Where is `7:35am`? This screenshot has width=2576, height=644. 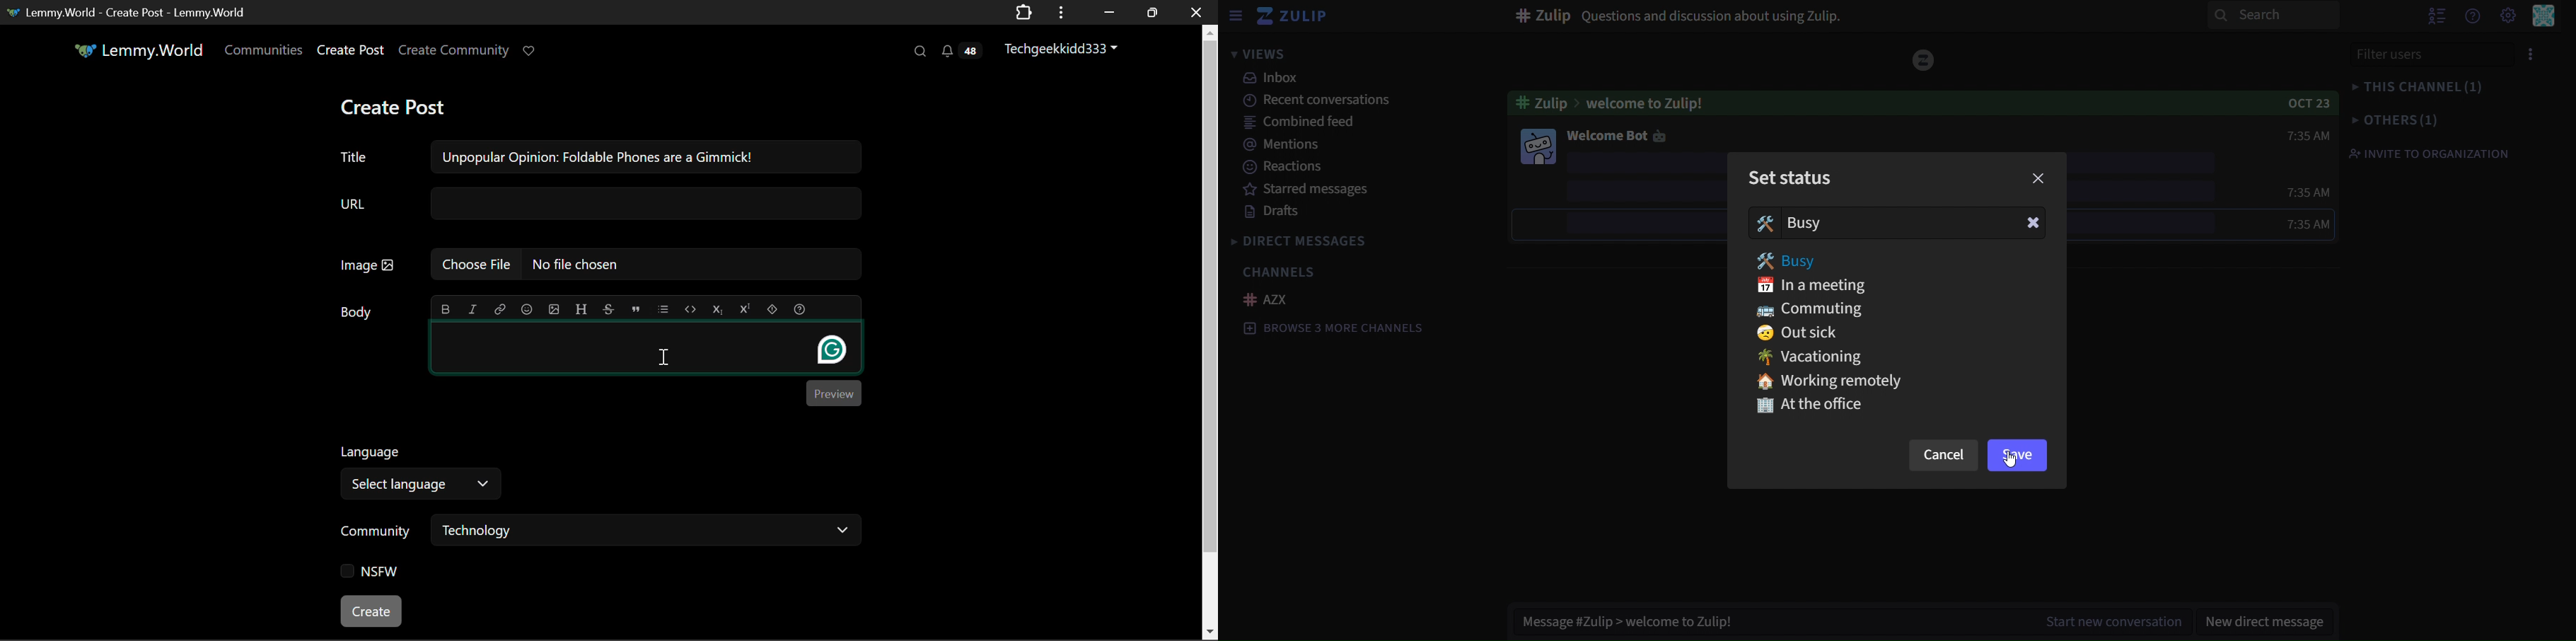 7:35am is located at coordinates (2292, 135).